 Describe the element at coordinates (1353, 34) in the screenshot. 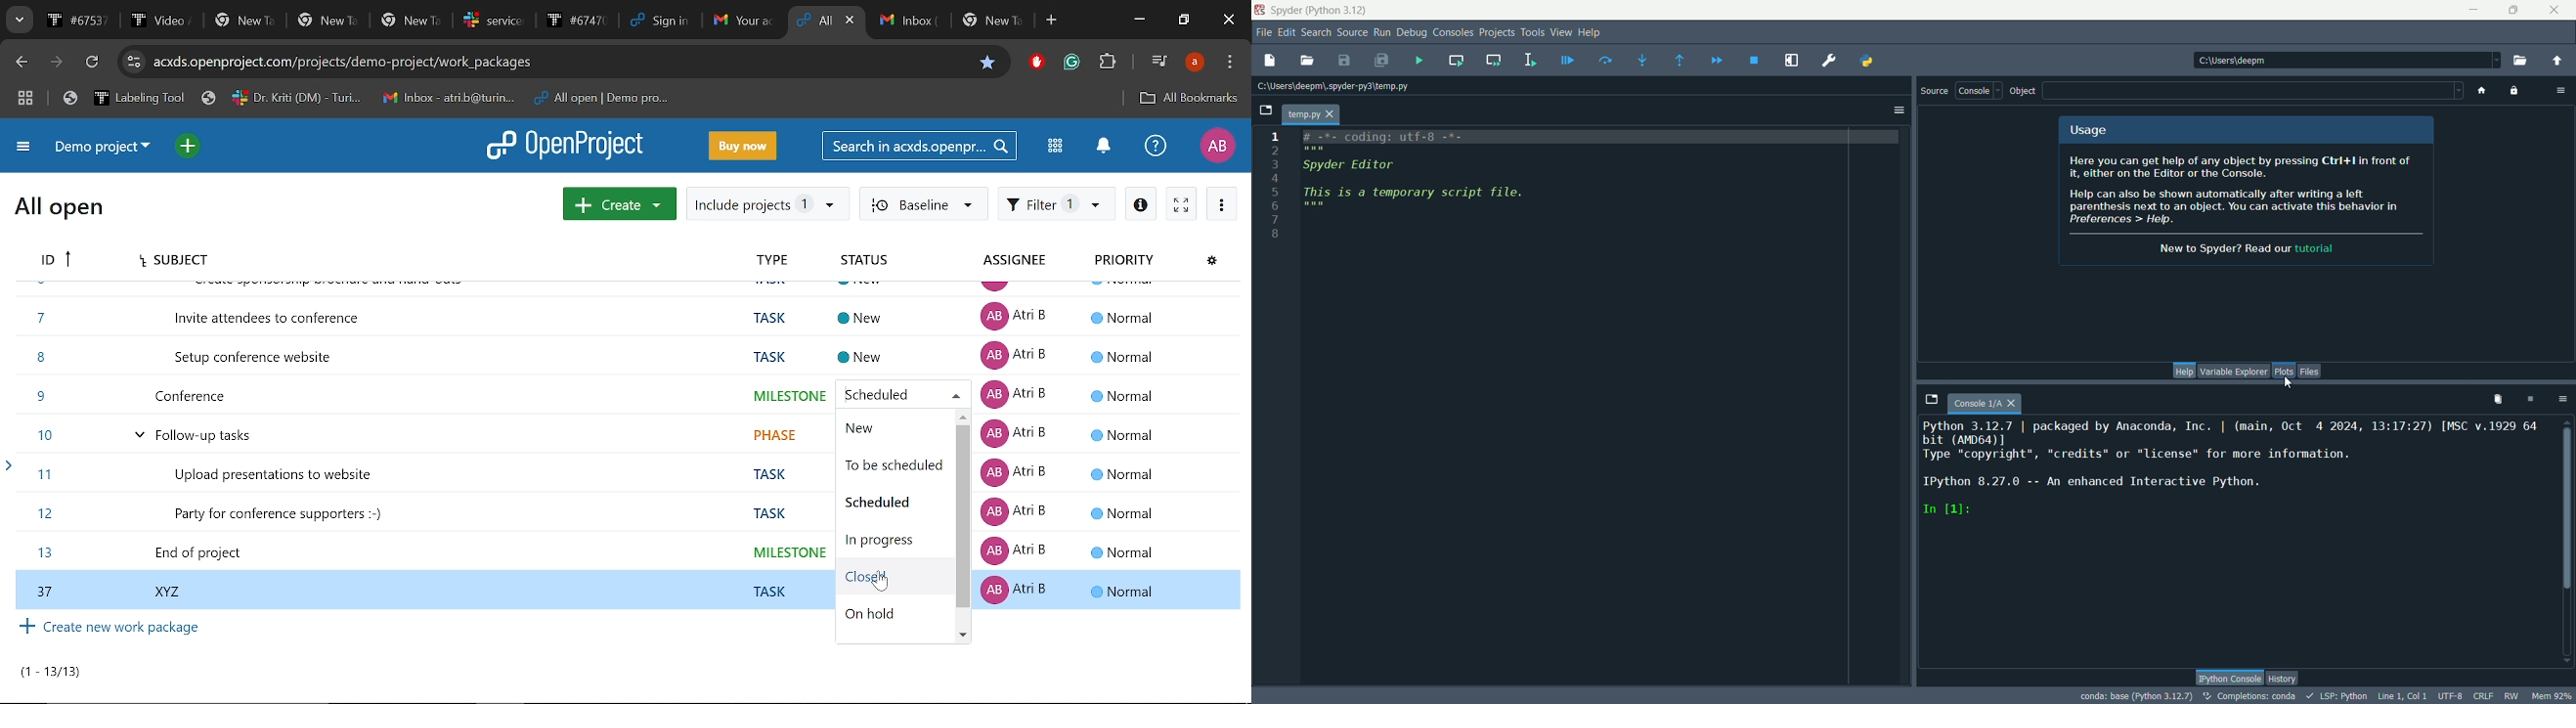

I see `source` at that location.